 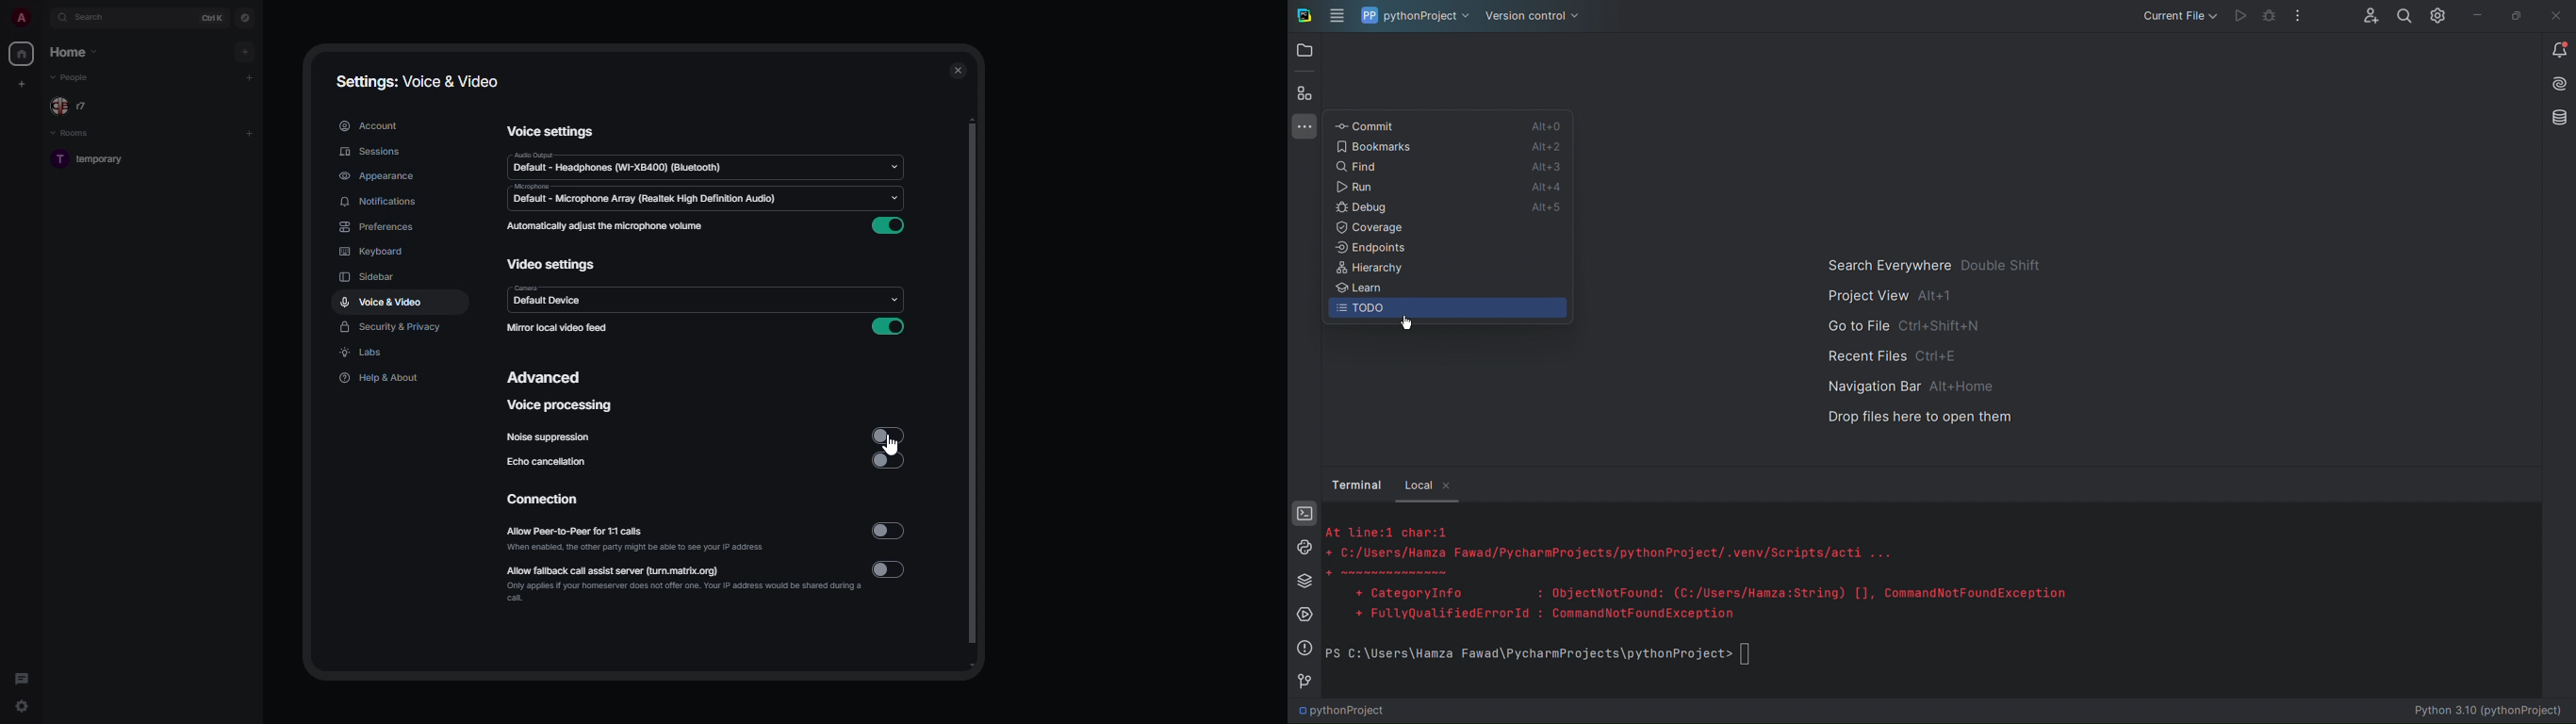 What do you see at coordinates (368, 276) in the screenshot?
I see `sidebar` at bounding box center [368, 276].